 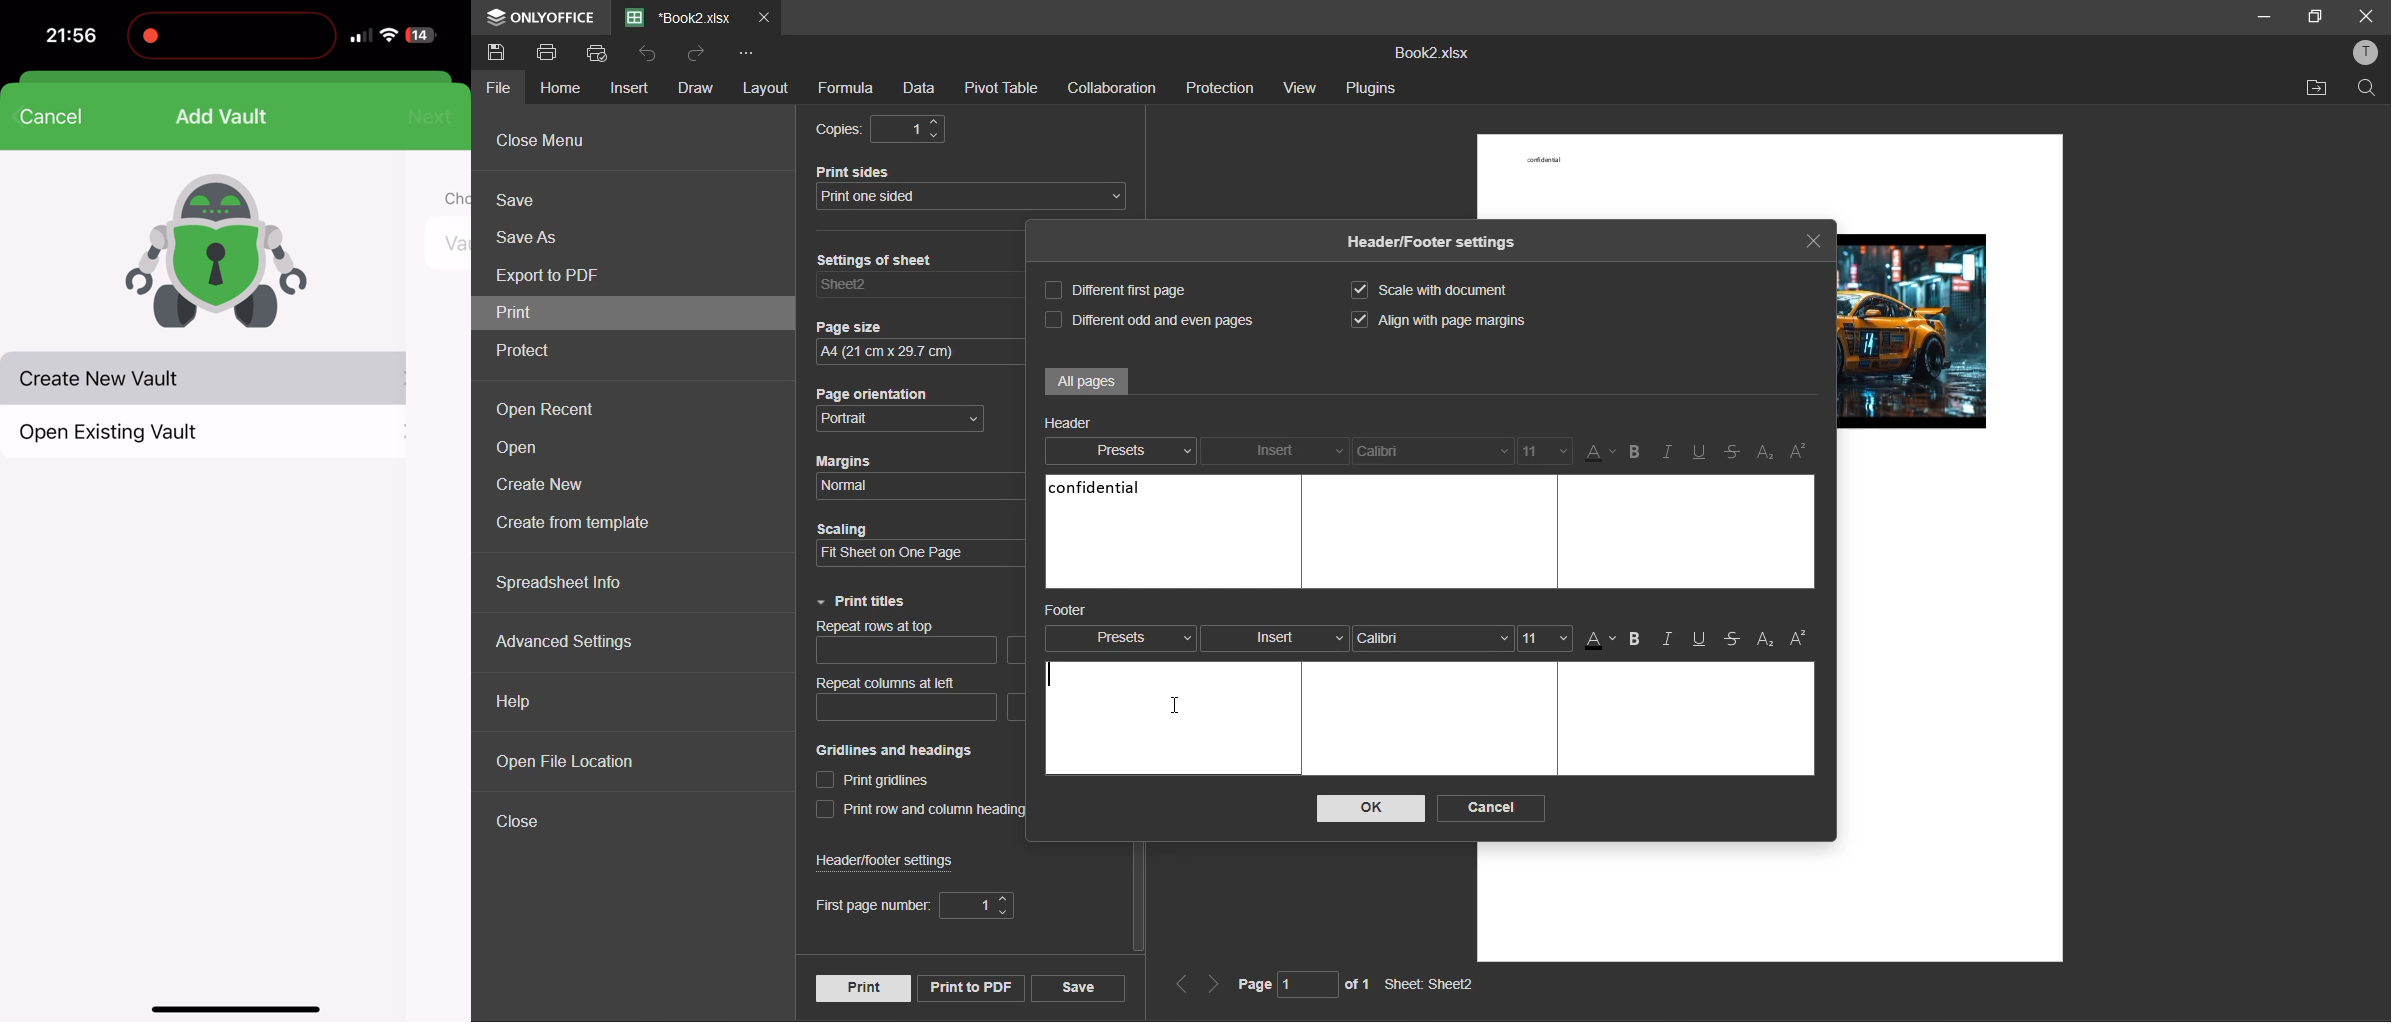 What do you see at coordinates (1304, 986) in the screenshot?
I see `page 1 of 1` at bounding box center [1304, 986].